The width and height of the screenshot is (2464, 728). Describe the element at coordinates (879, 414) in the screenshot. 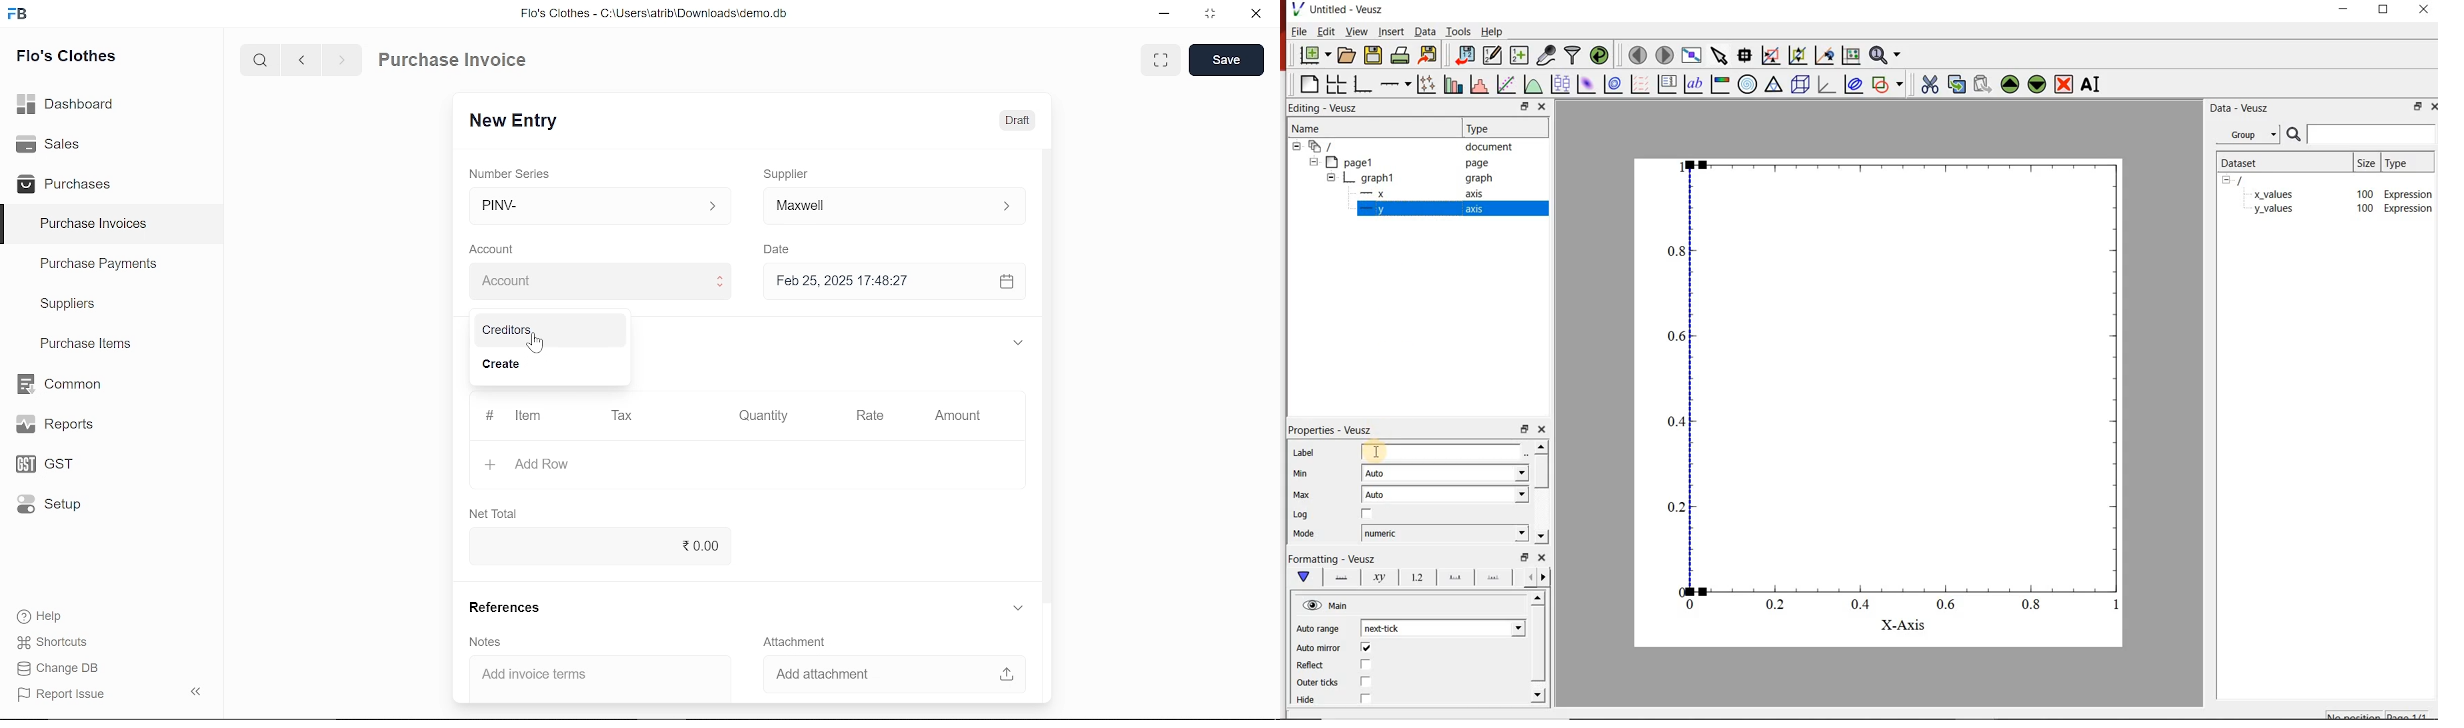

I see `Rate` at that location.